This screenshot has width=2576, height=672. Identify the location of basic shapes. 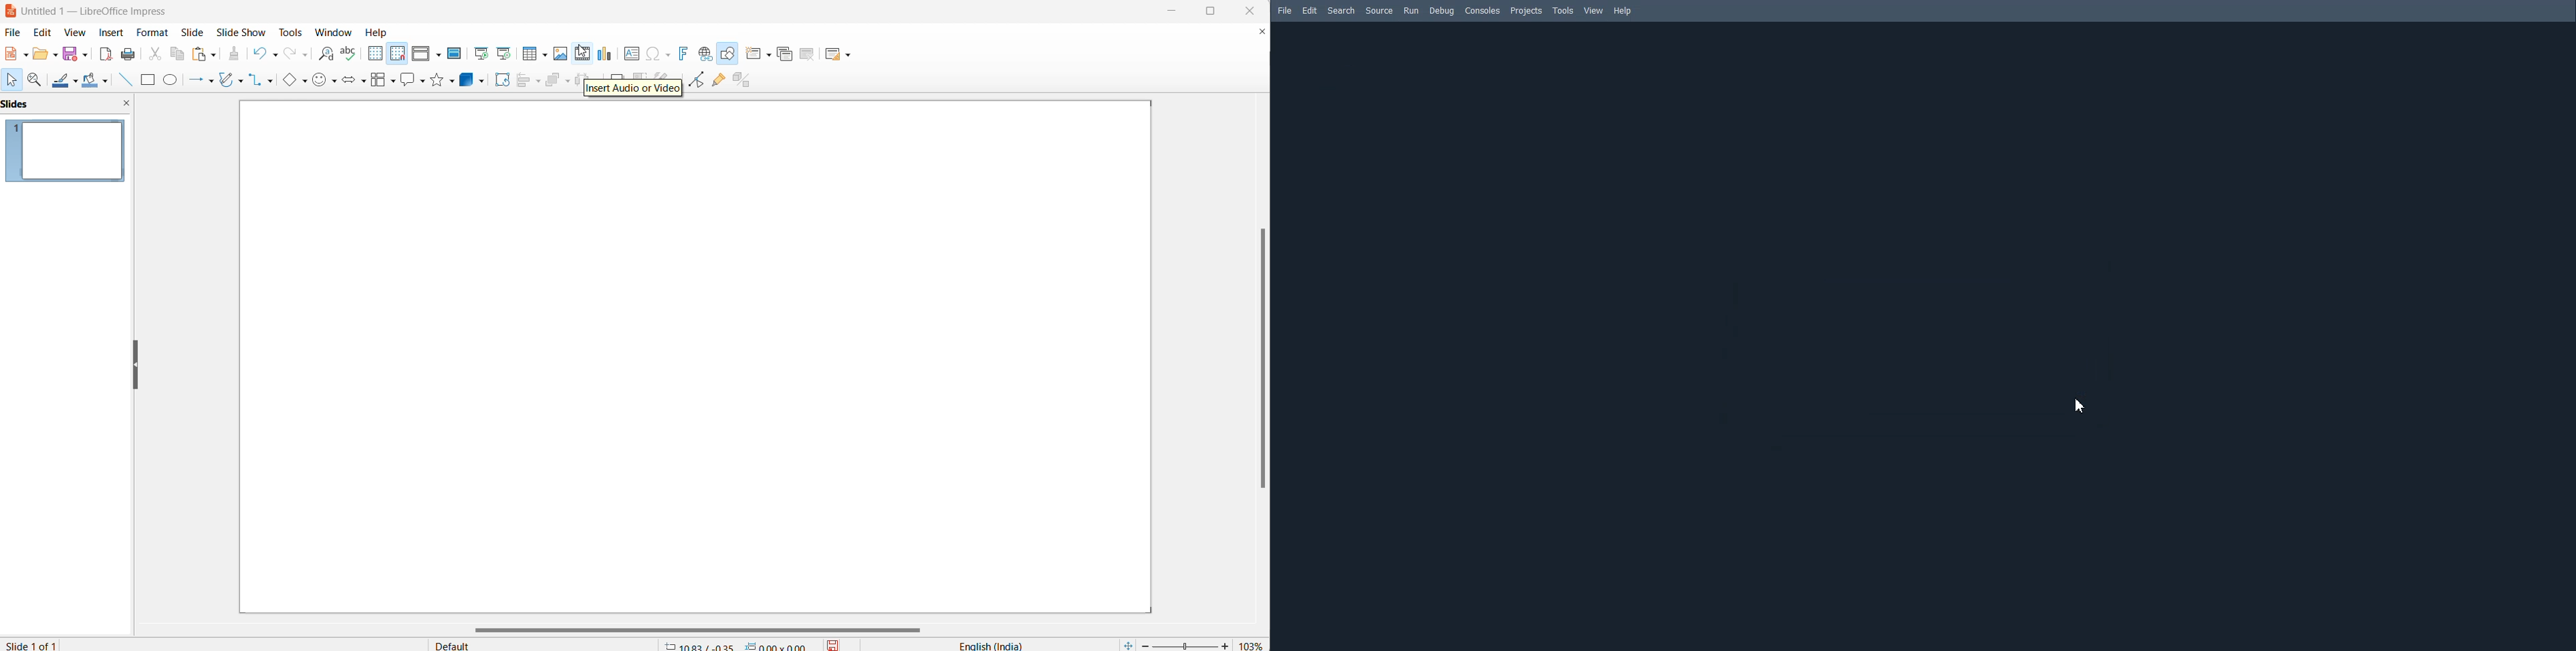
(290, 82).